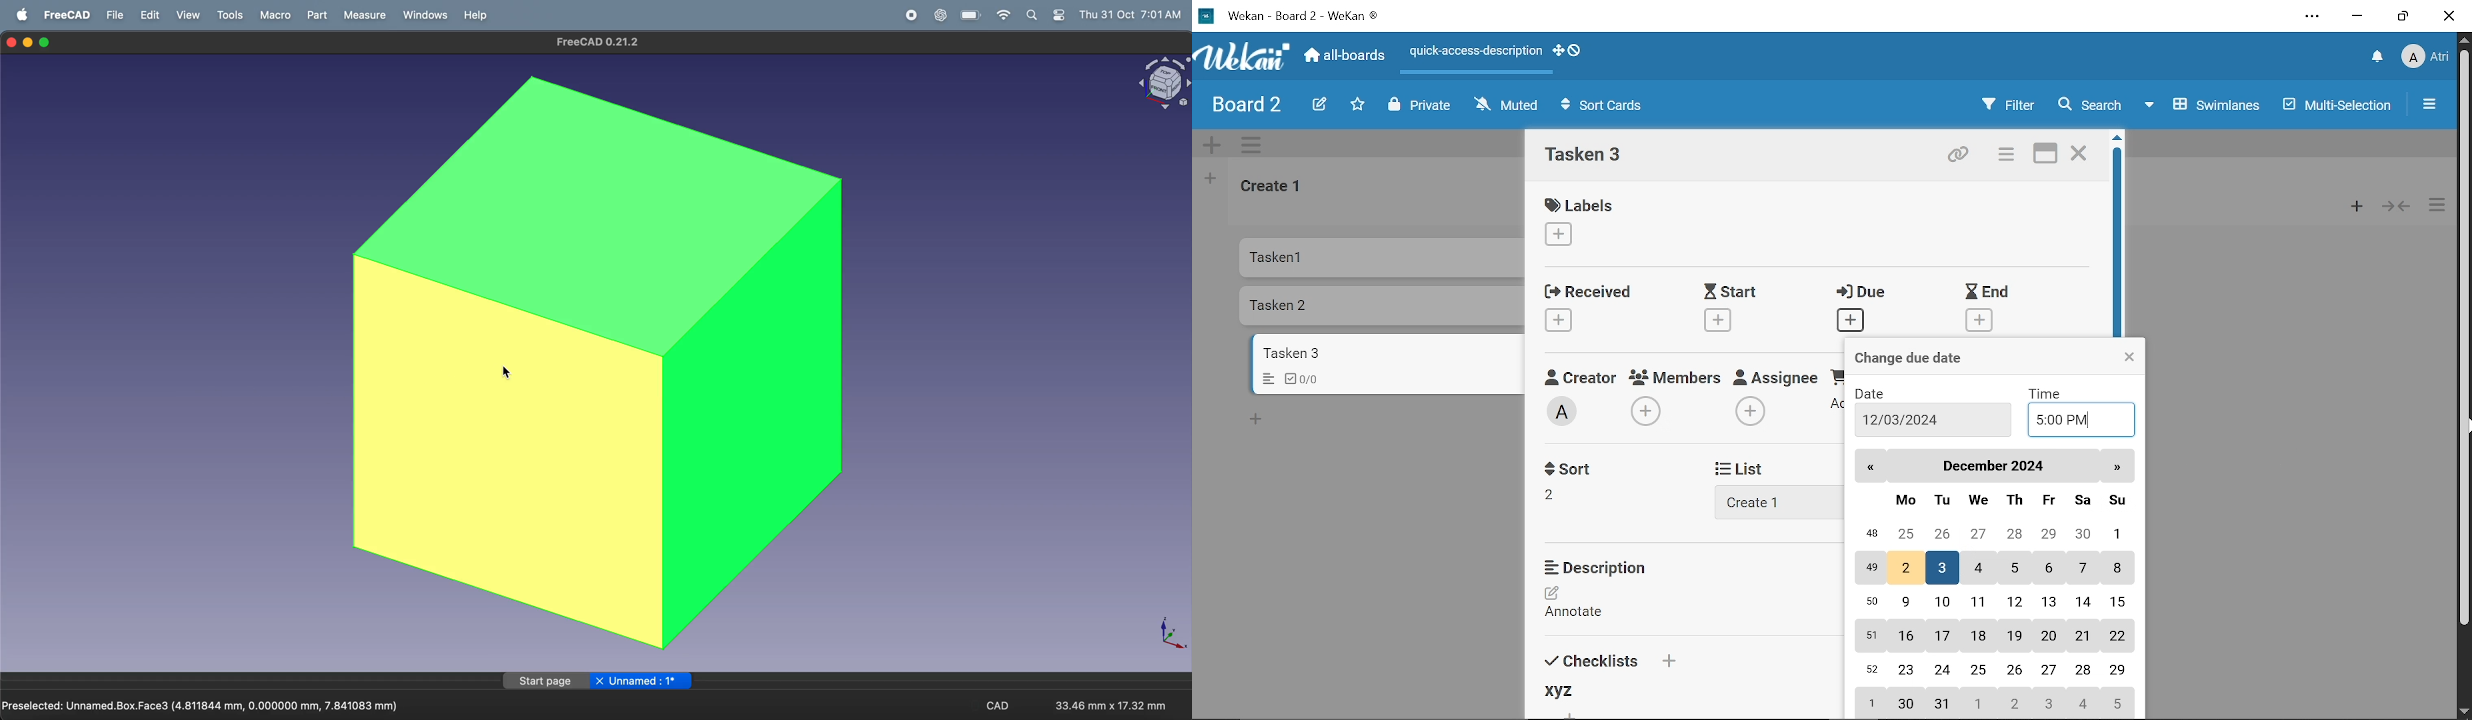  What do you see at coordinates (1574, 467) in the screenshot?
I see `Sort` at bounding box center [1574, 467].